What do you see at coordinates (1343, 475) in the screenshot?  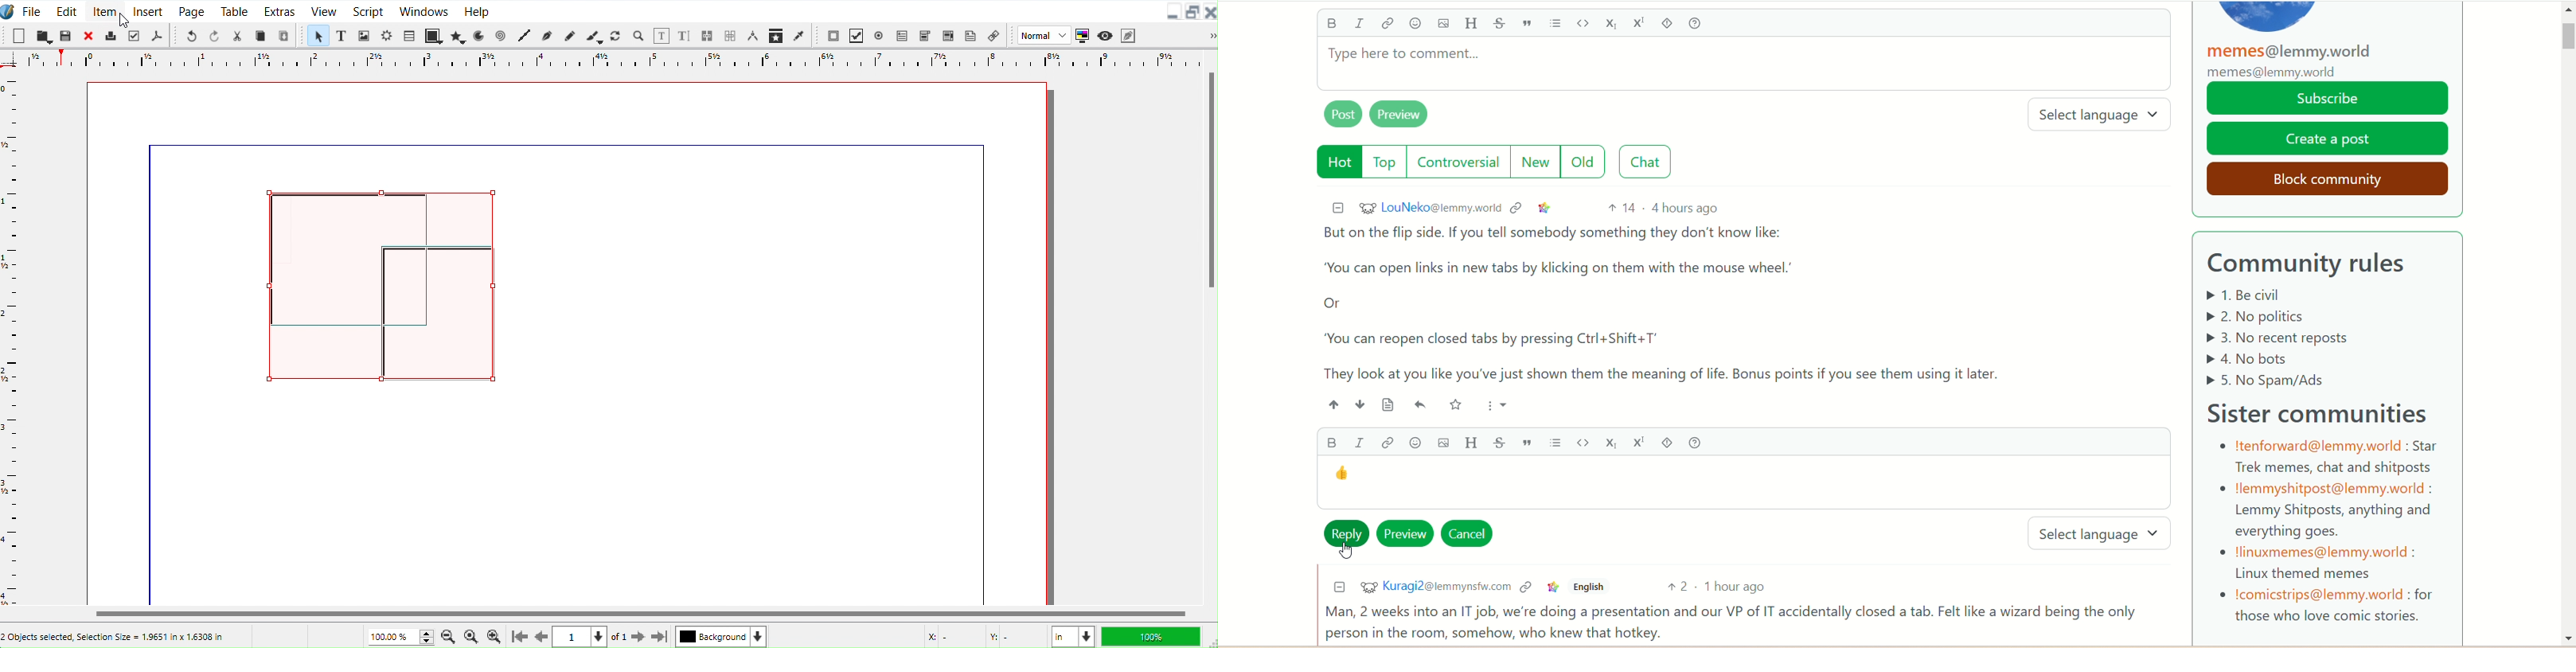 I see `thumbs upemoji` at bounding box center [1343, 475].